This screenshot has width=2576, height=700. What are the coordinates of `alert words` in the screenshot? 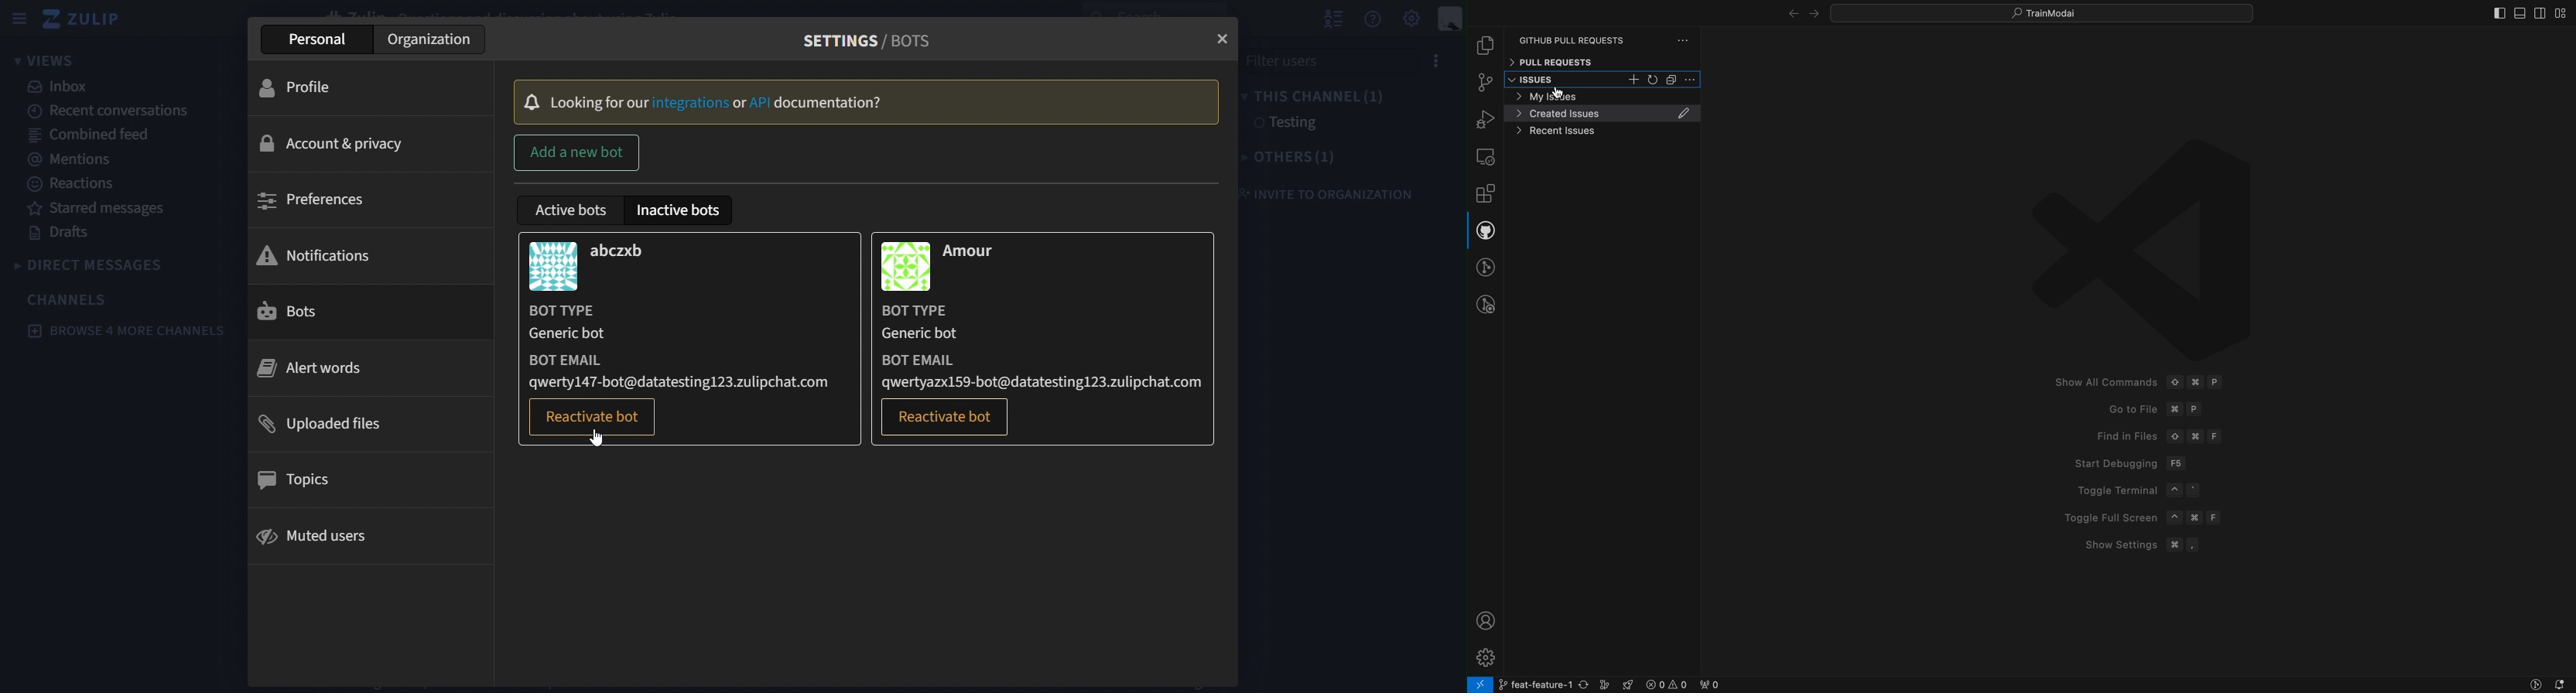 It's located at (319, 367).